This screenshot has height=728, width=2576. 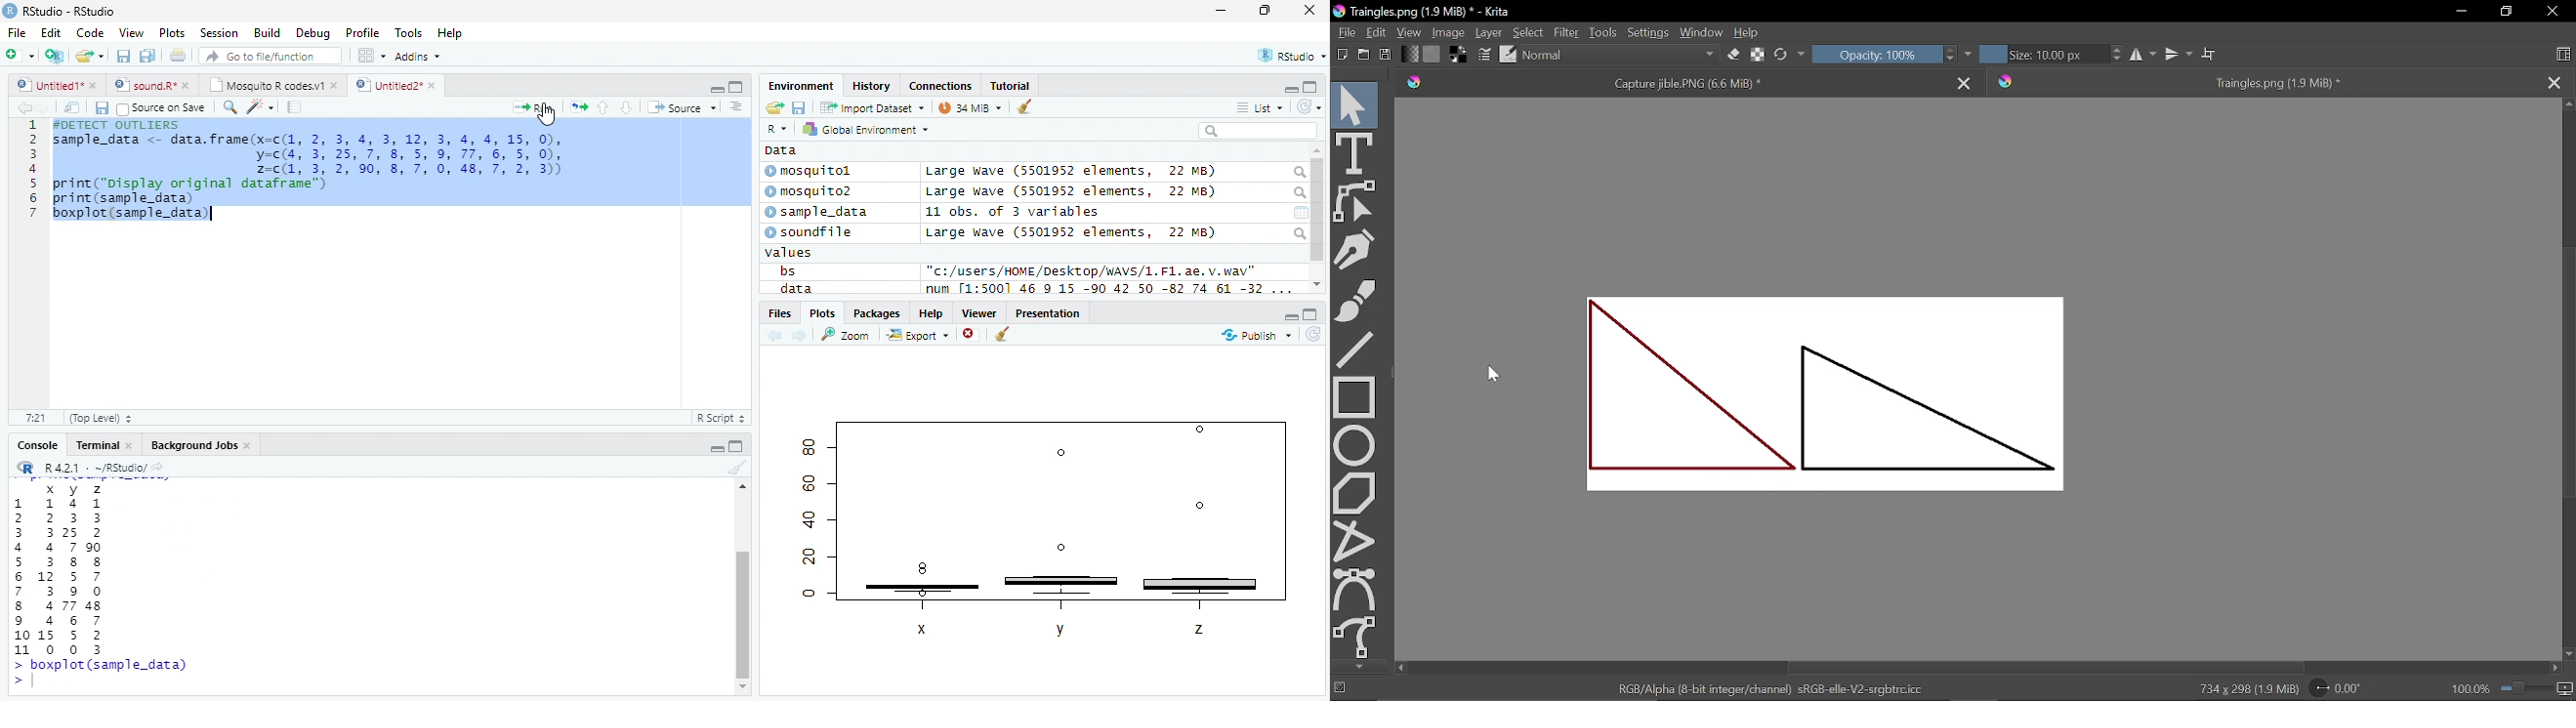 I want to click on Help, so click(x=932, y=312).